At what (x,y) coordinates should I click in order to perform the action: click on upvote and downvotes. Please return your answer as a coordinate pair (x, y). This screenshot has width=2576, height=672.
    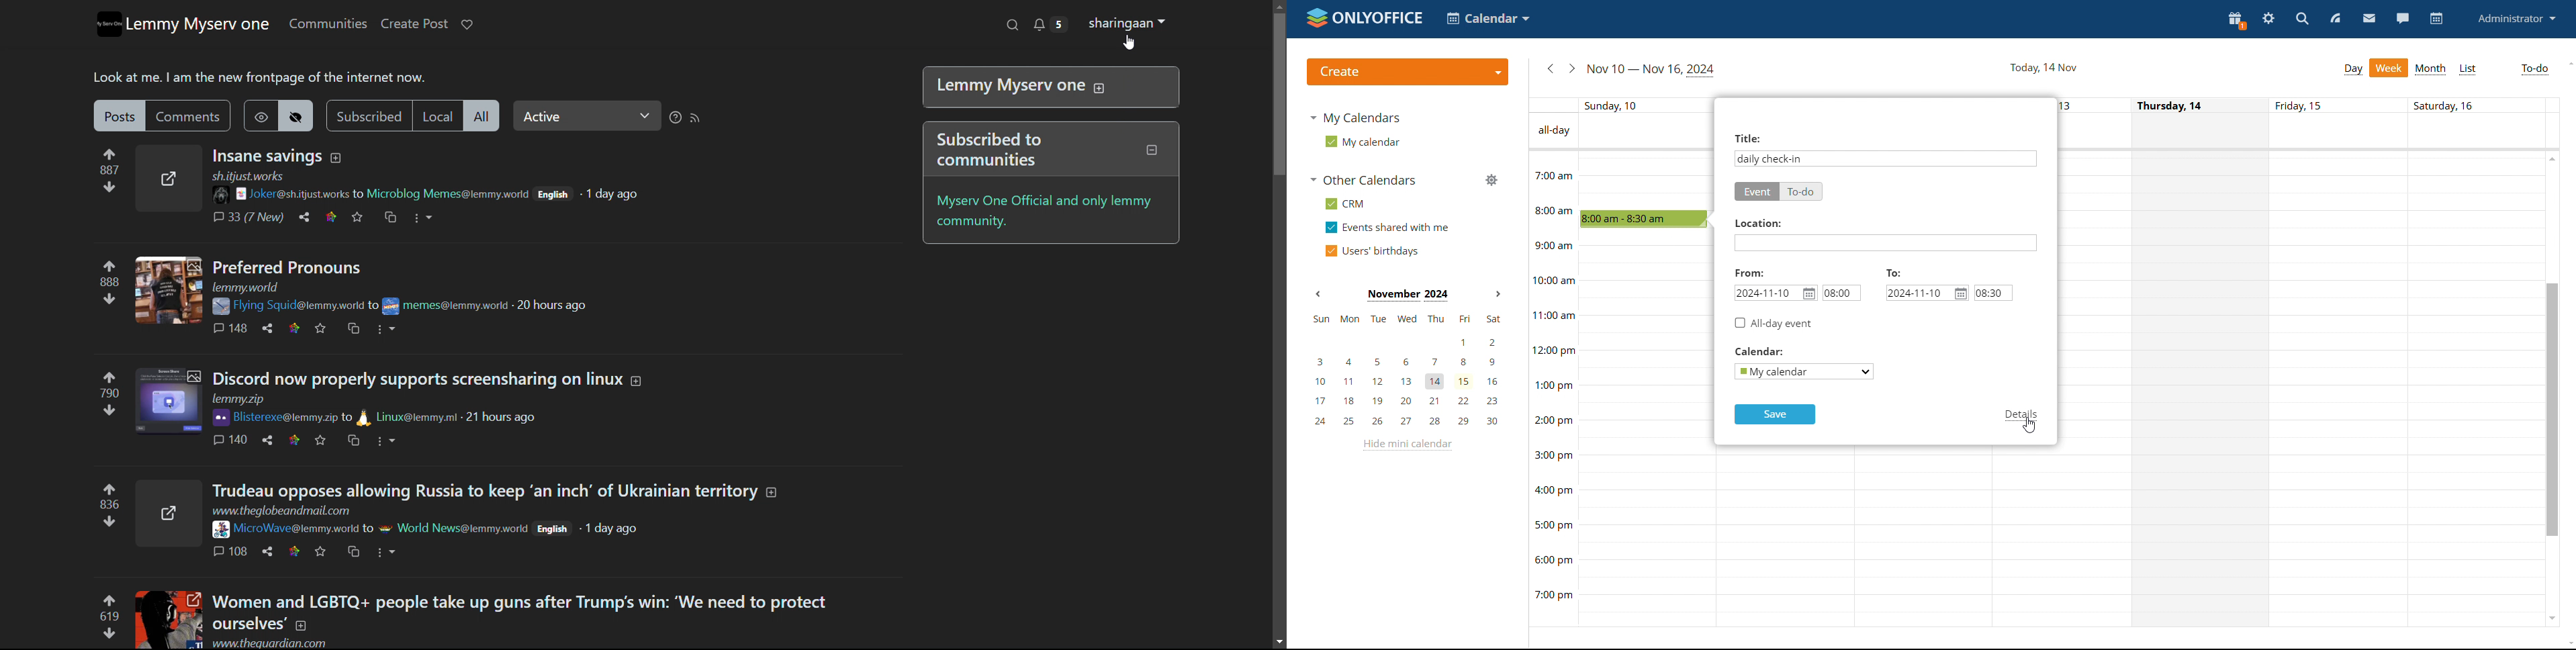
    Looking at the image, I should click on (108, 616).